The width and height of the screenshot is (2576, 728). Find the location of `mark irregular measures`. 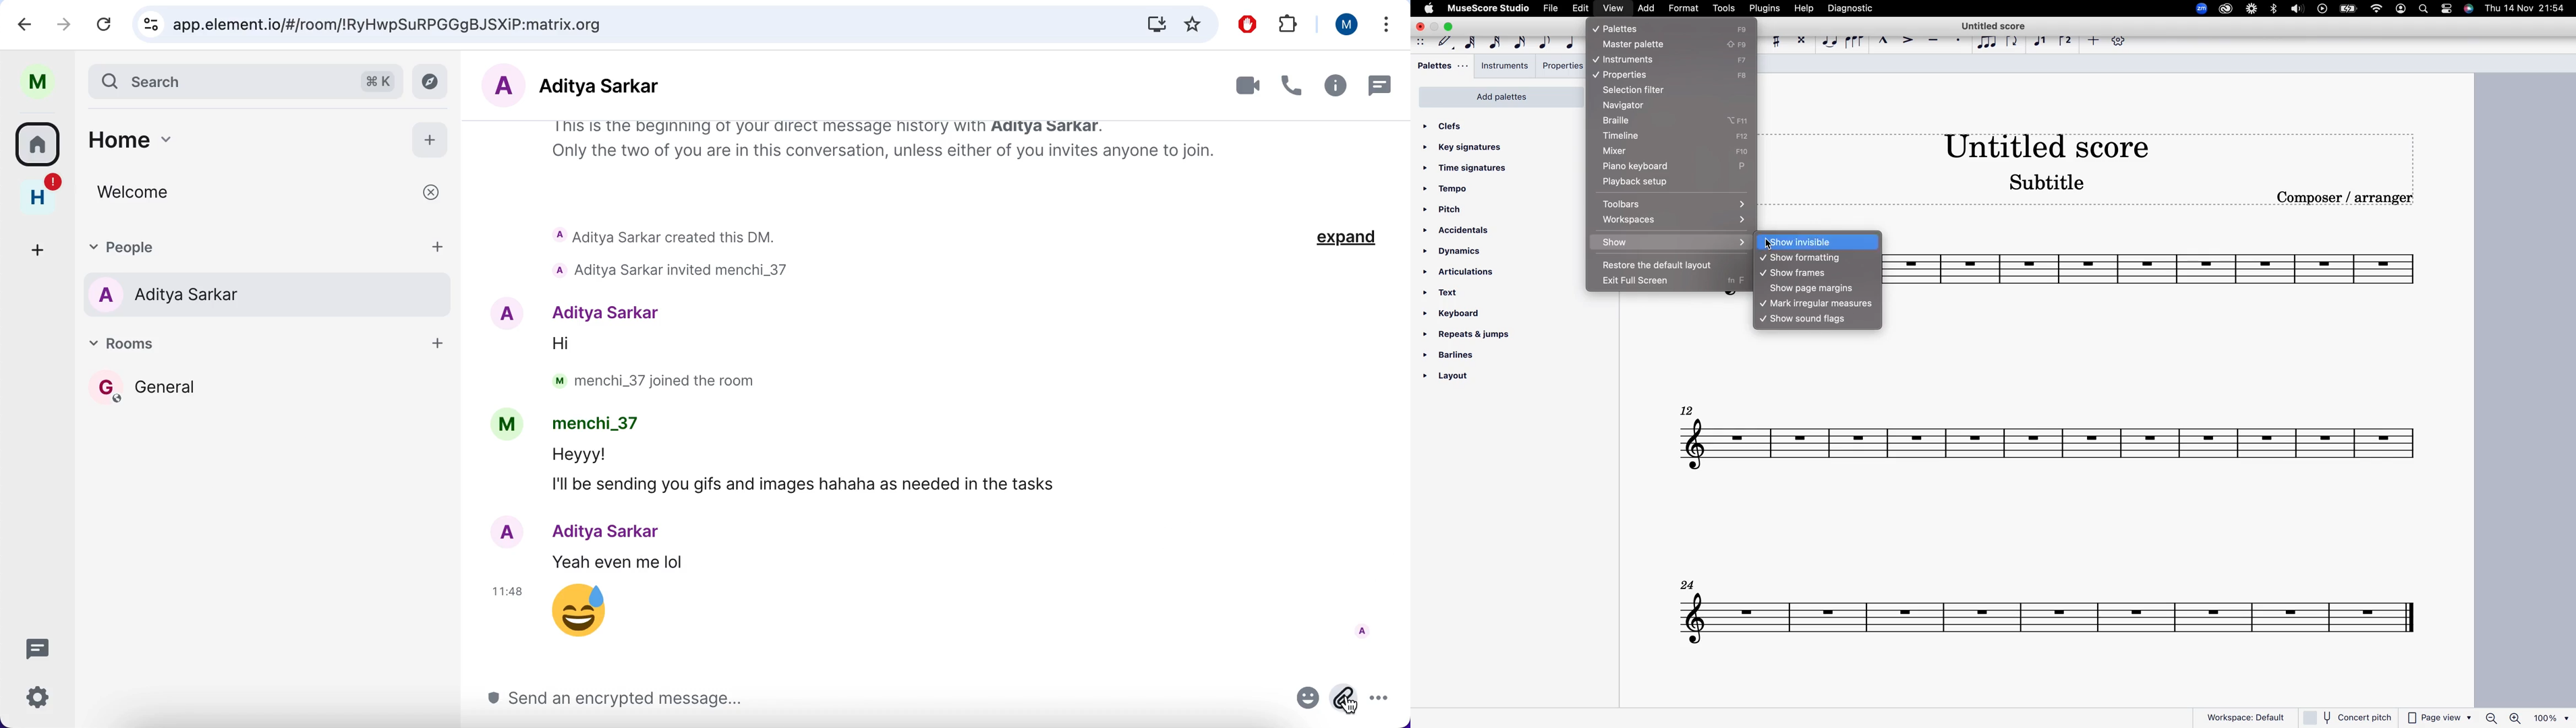

mark irregular measures is located at coordinates (1817, 303).